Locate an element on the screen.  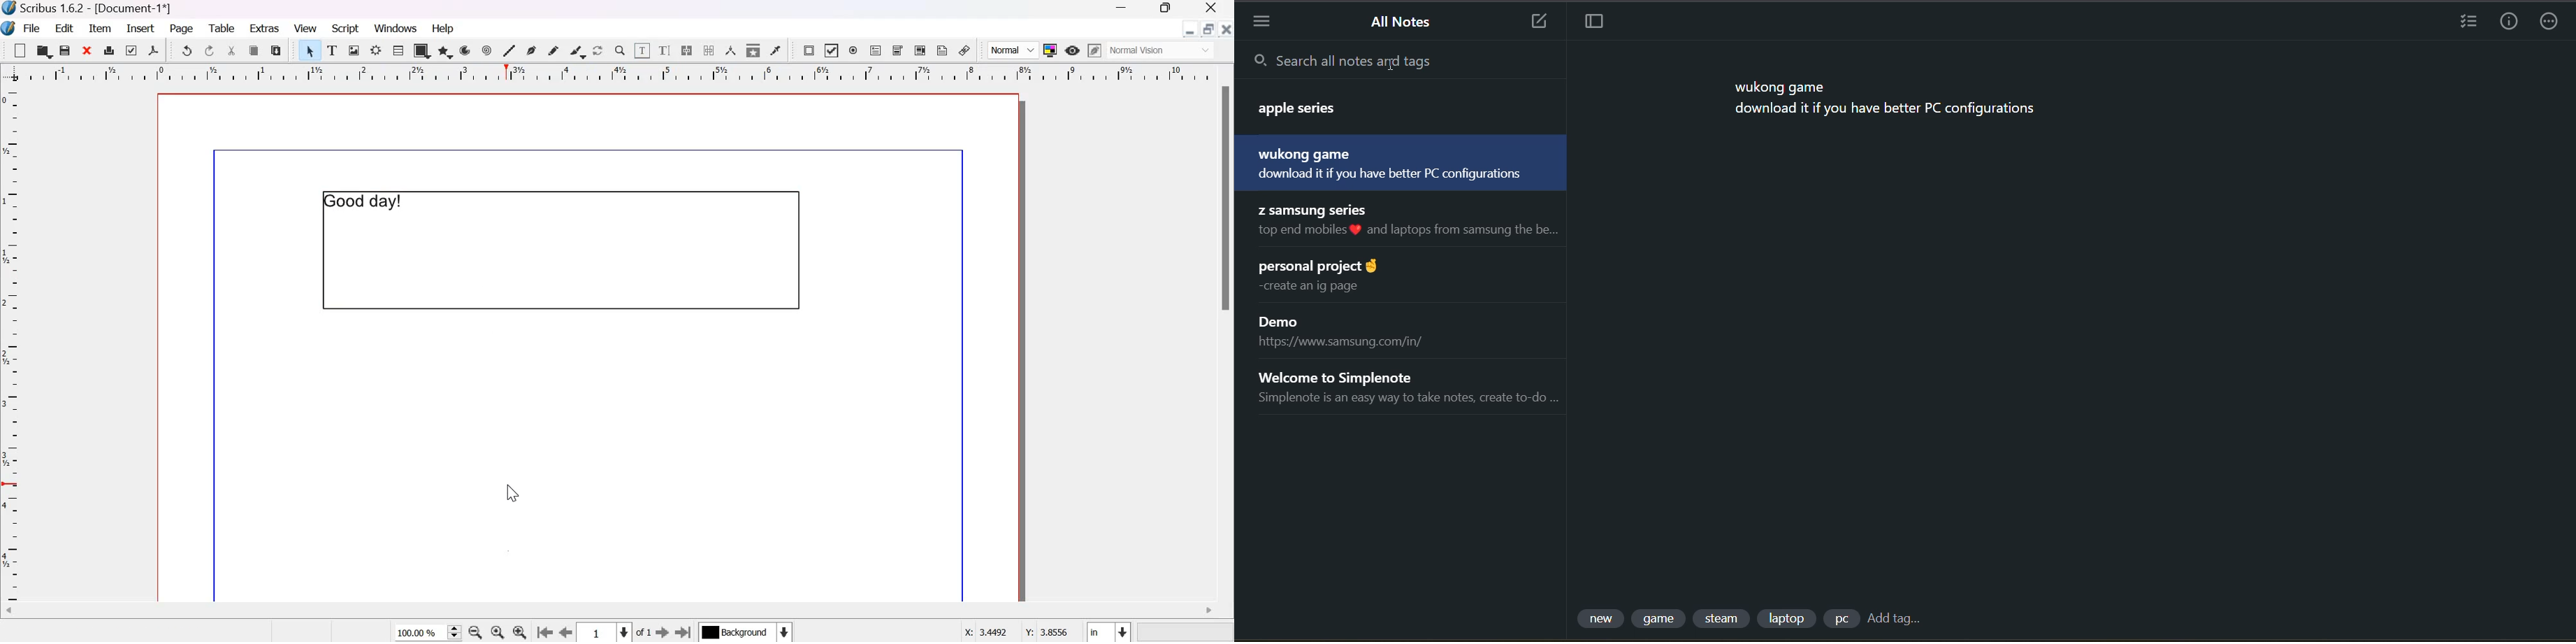
undo is located at coordinates (186, 50).